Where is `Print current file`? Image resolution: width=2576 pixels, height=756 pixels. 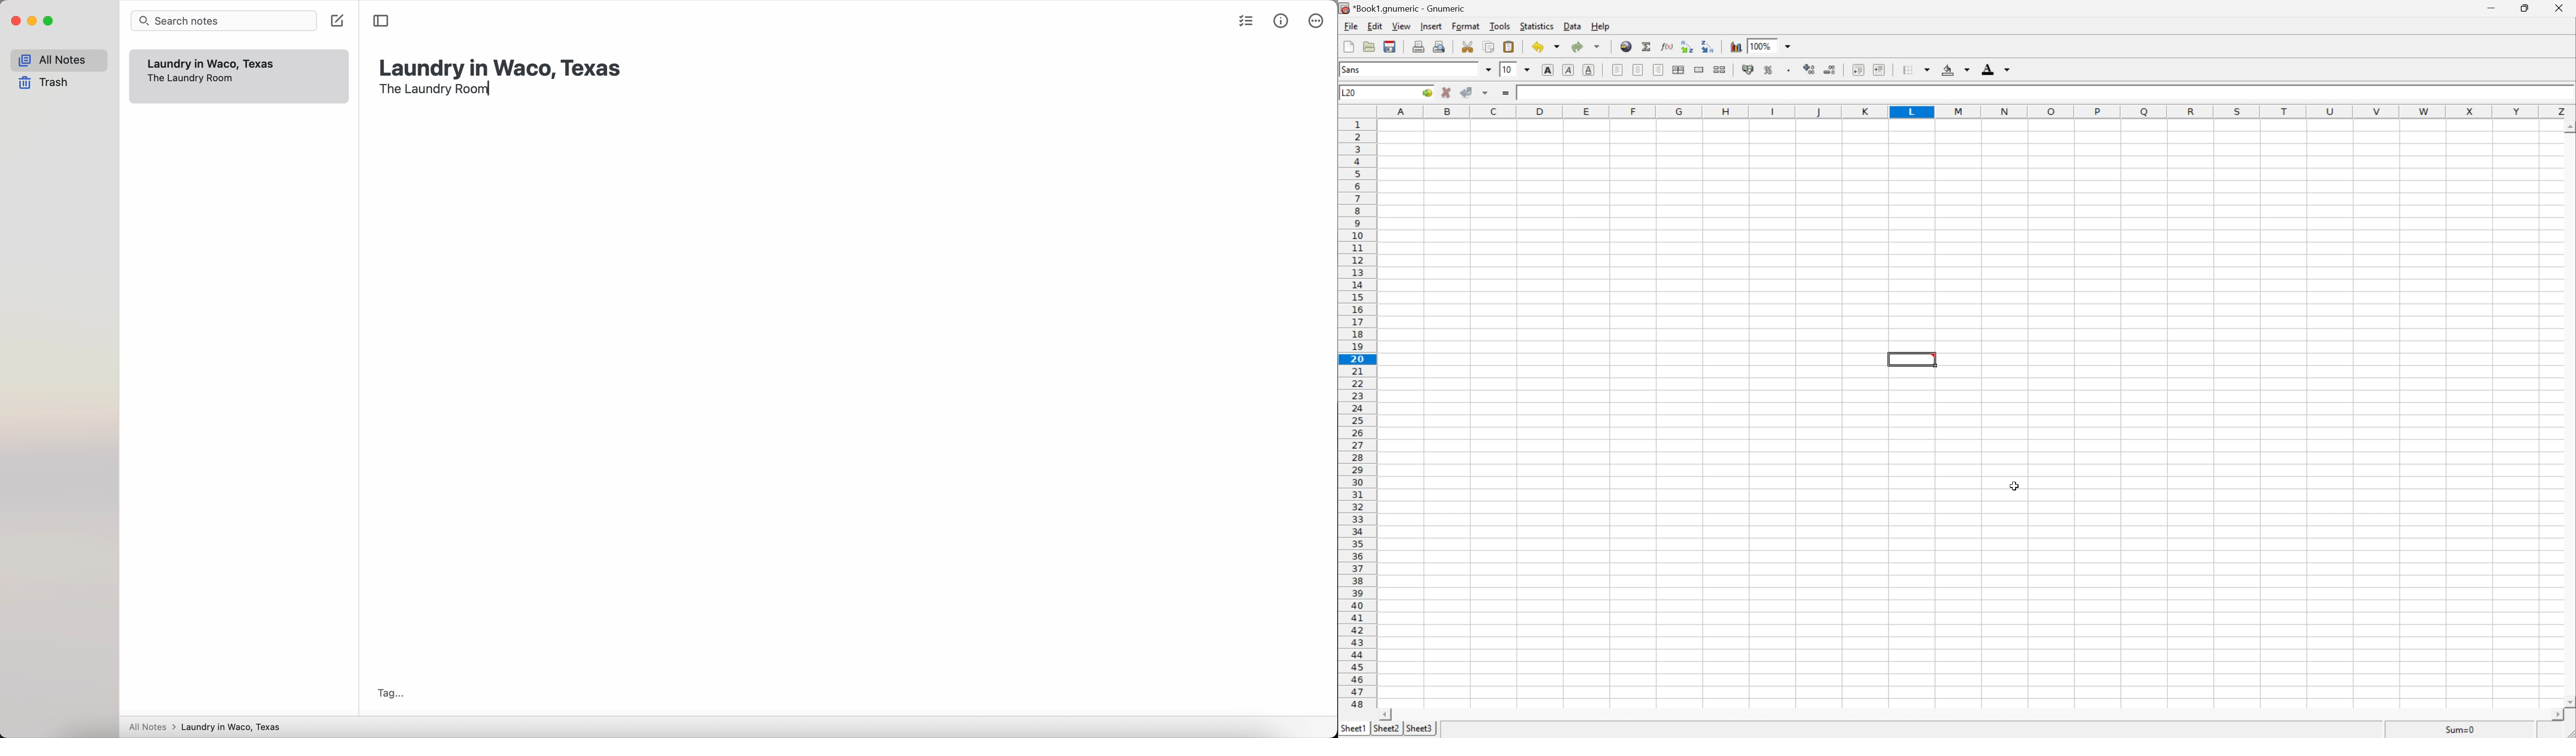
Print current file is located at coordinates (1418, 46).